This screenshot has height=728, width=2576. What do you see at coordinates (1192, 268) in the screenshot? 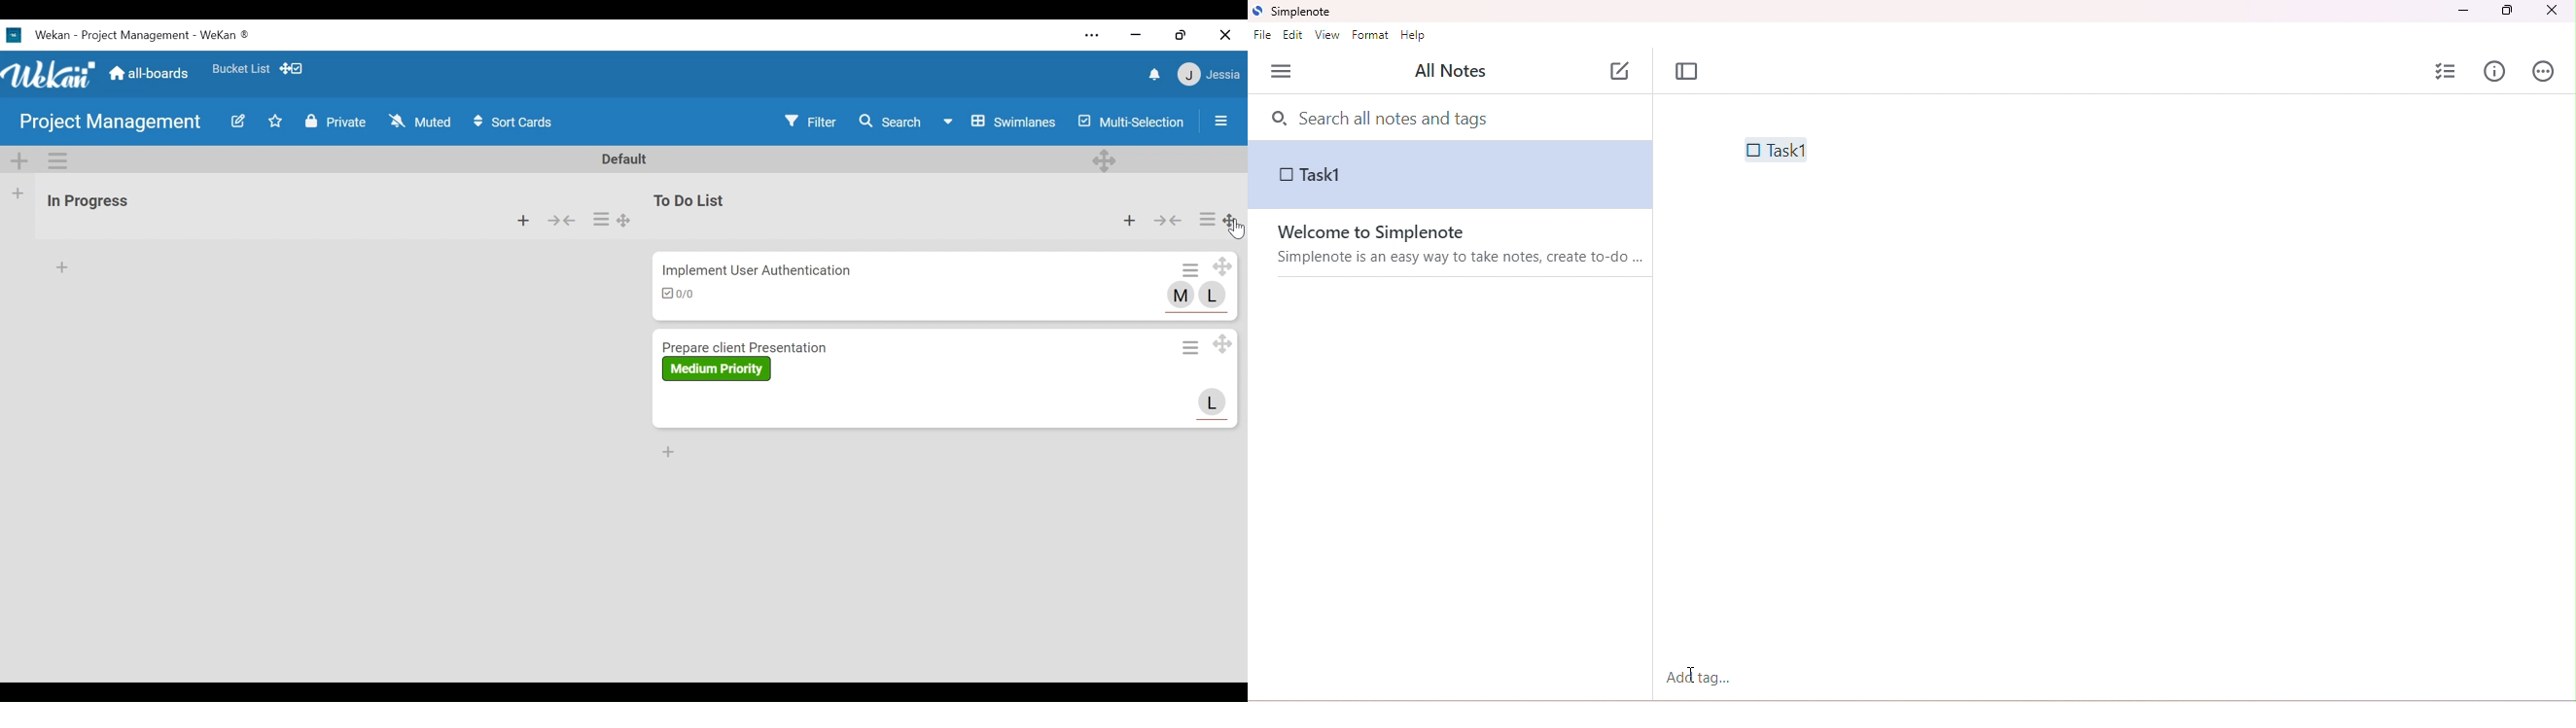
I see `Card Actions` at bounding box center [1192, 268].